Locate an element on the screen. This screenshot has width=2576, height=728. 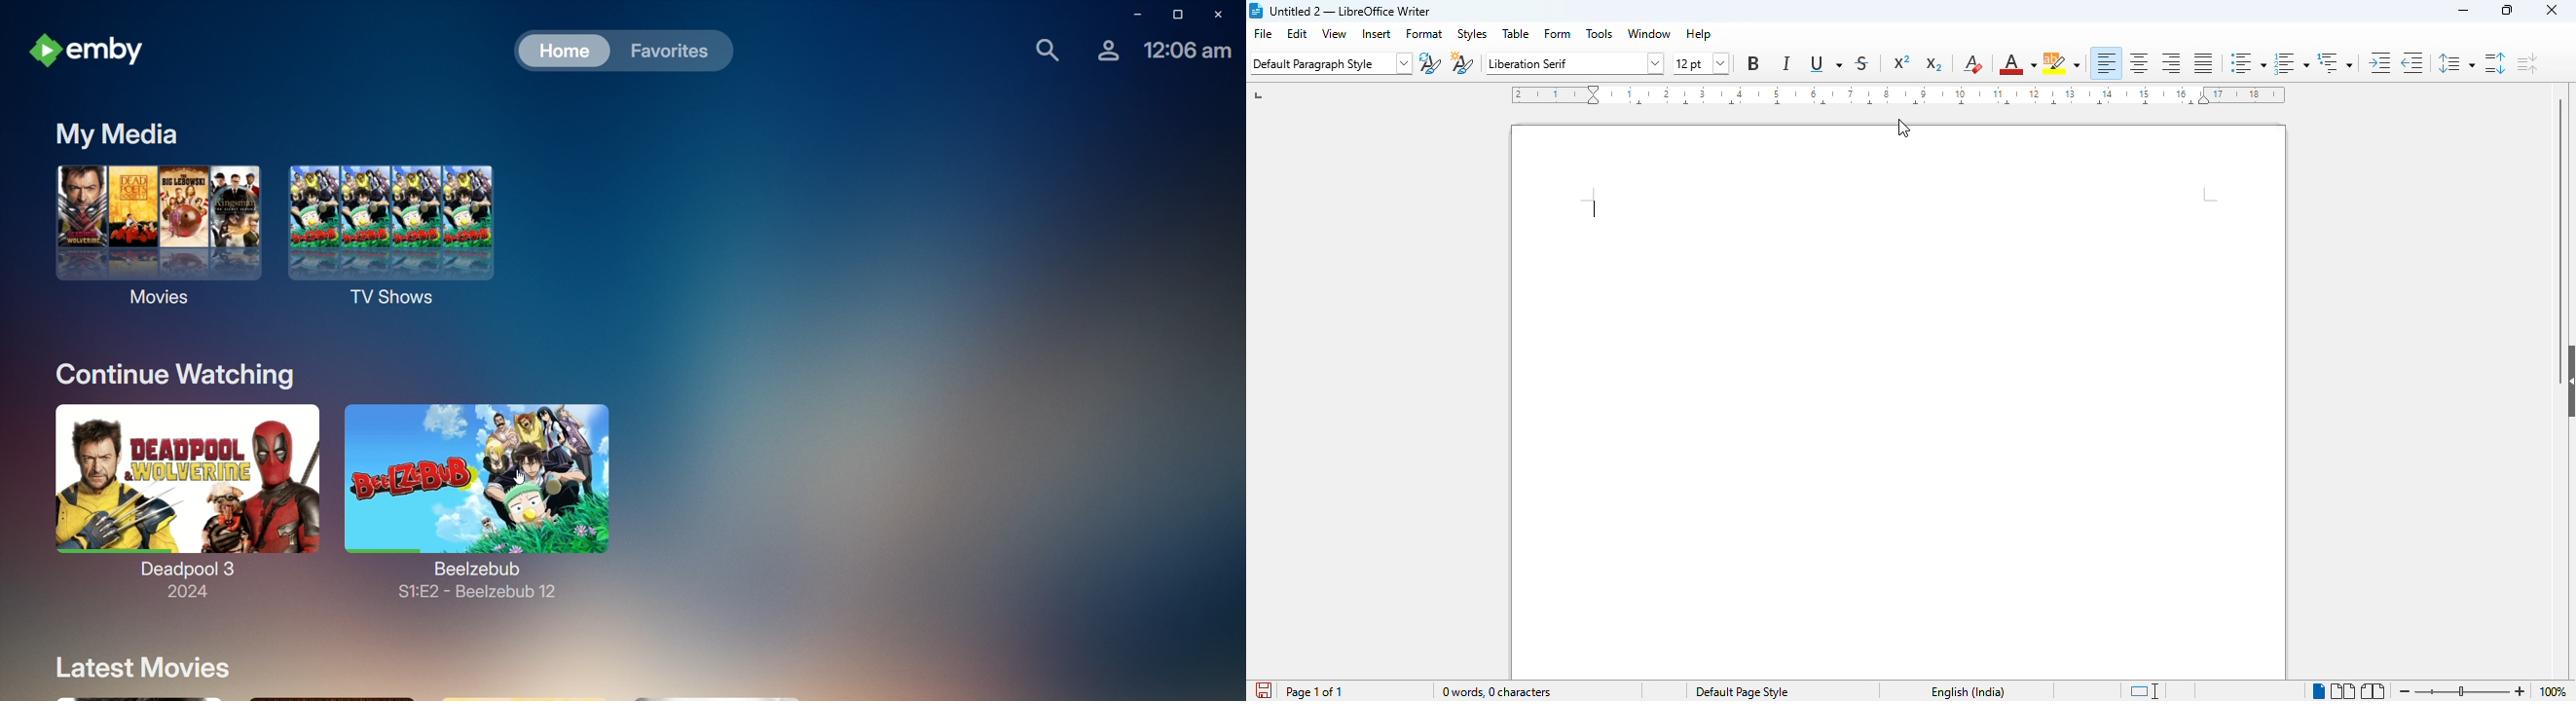
strikethrough is located at coordinates (1861, 64).